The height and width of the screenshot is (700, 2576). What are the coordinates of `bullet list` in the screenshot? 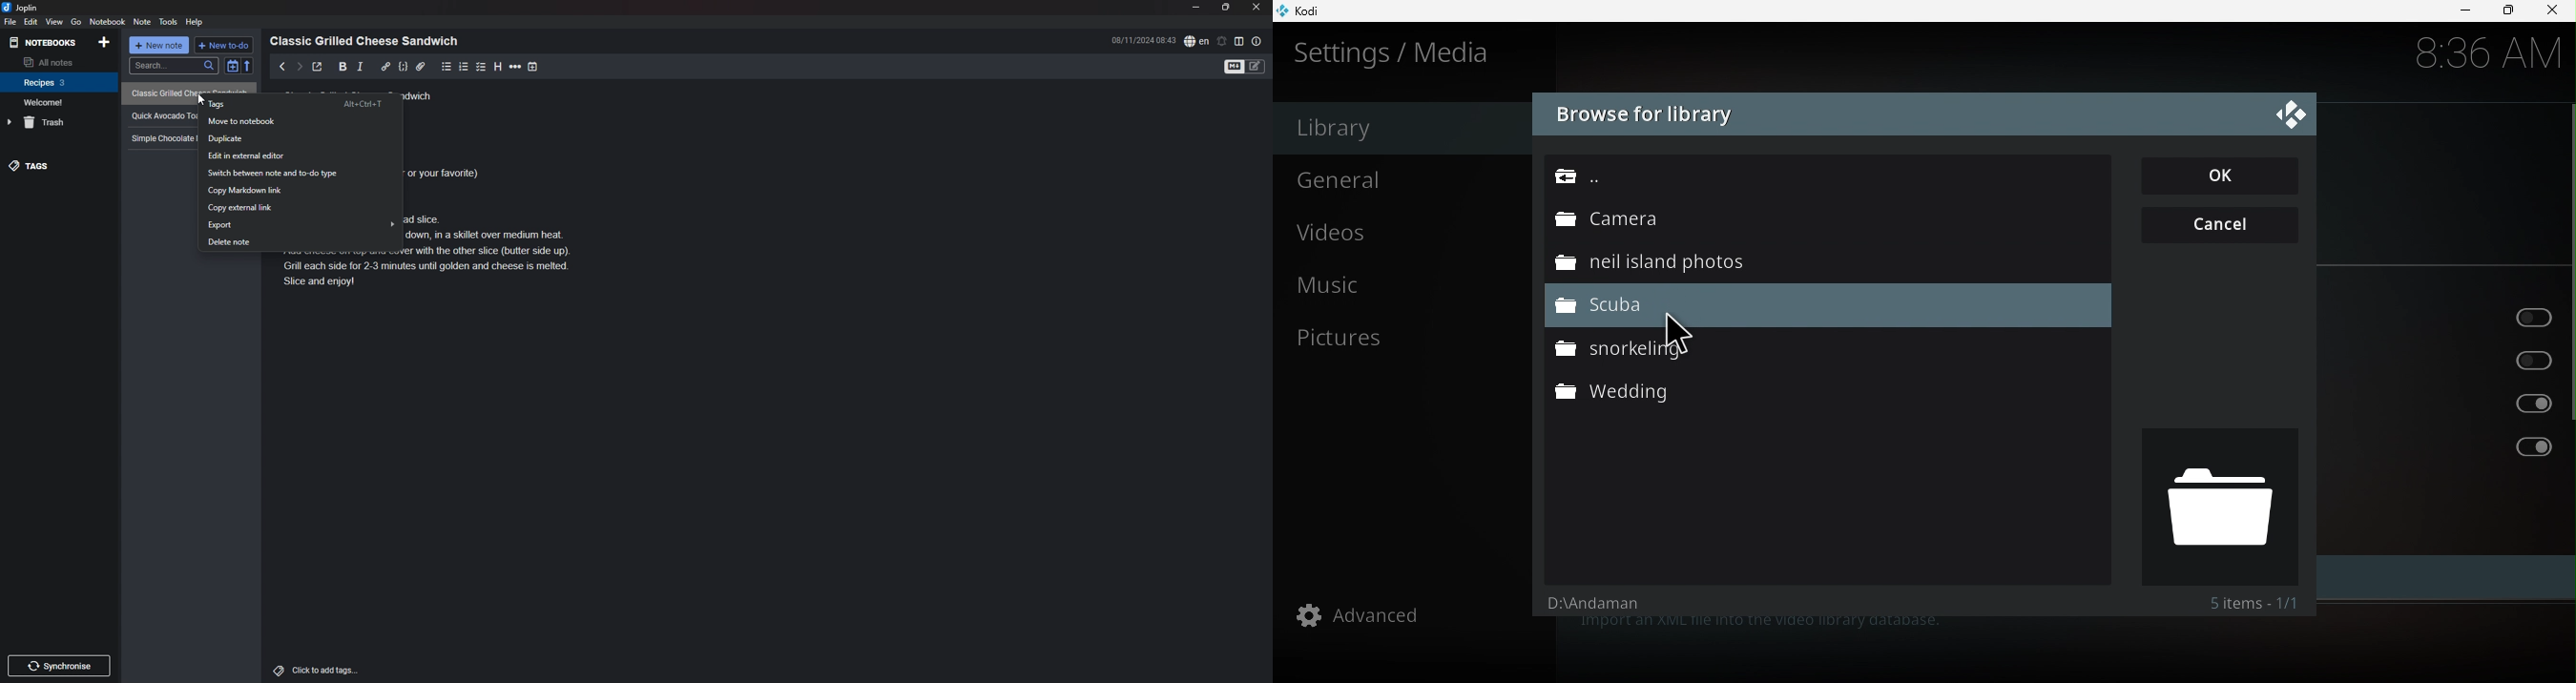 It's located at (447, 66).